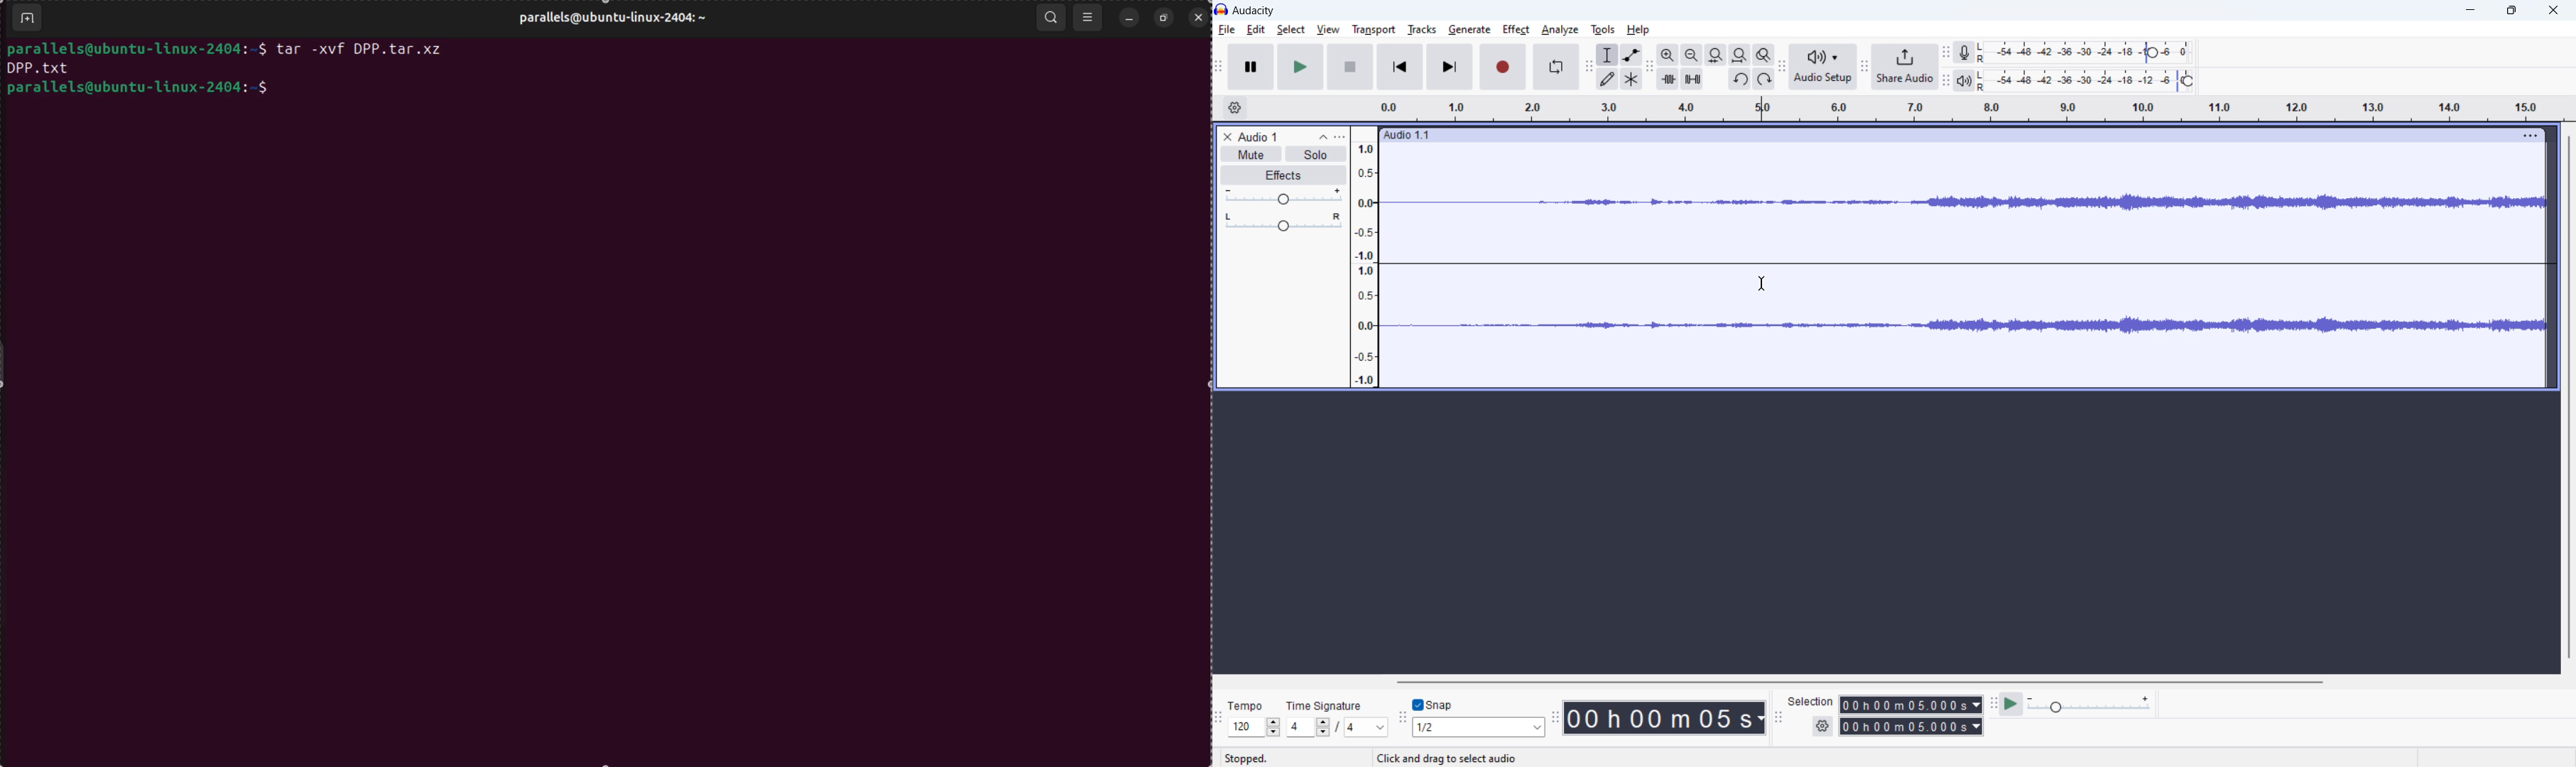 This screenshot has height=784, width=2576. I want to click on Seledon, so click(1813, 704).